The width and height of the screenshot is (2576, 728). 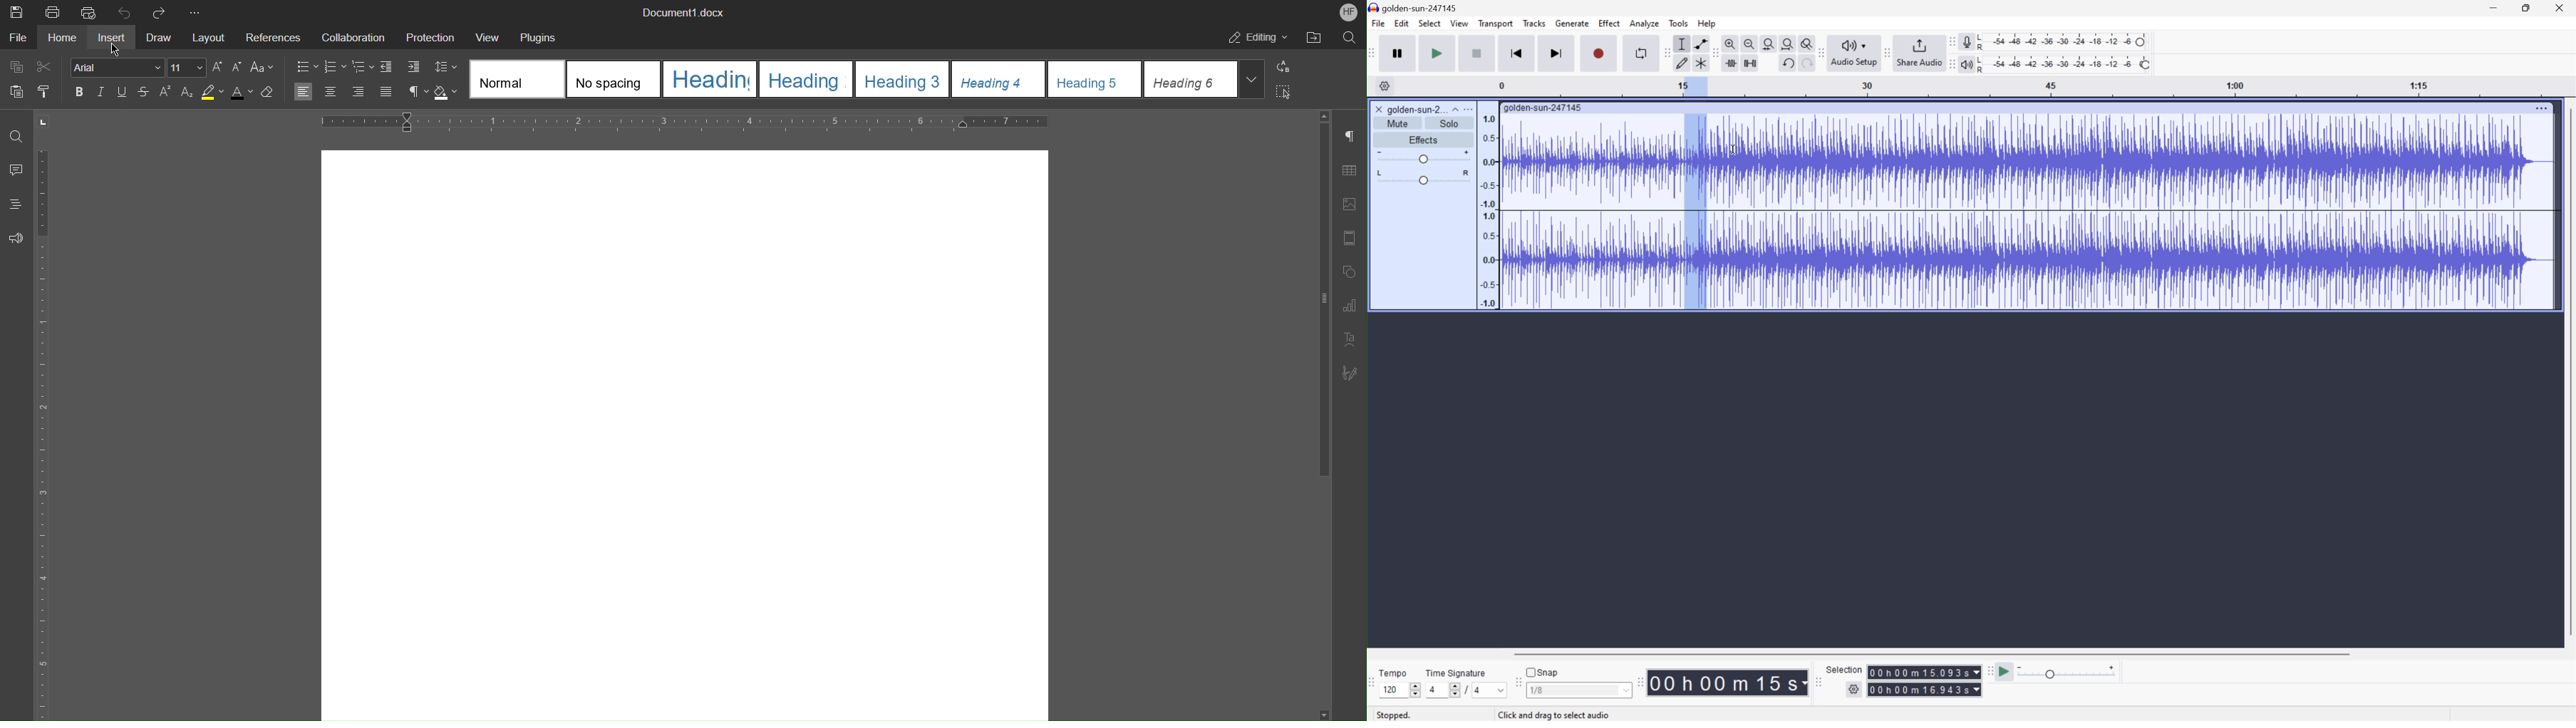 I want to click on Tables, so click(x=1354, y=170).